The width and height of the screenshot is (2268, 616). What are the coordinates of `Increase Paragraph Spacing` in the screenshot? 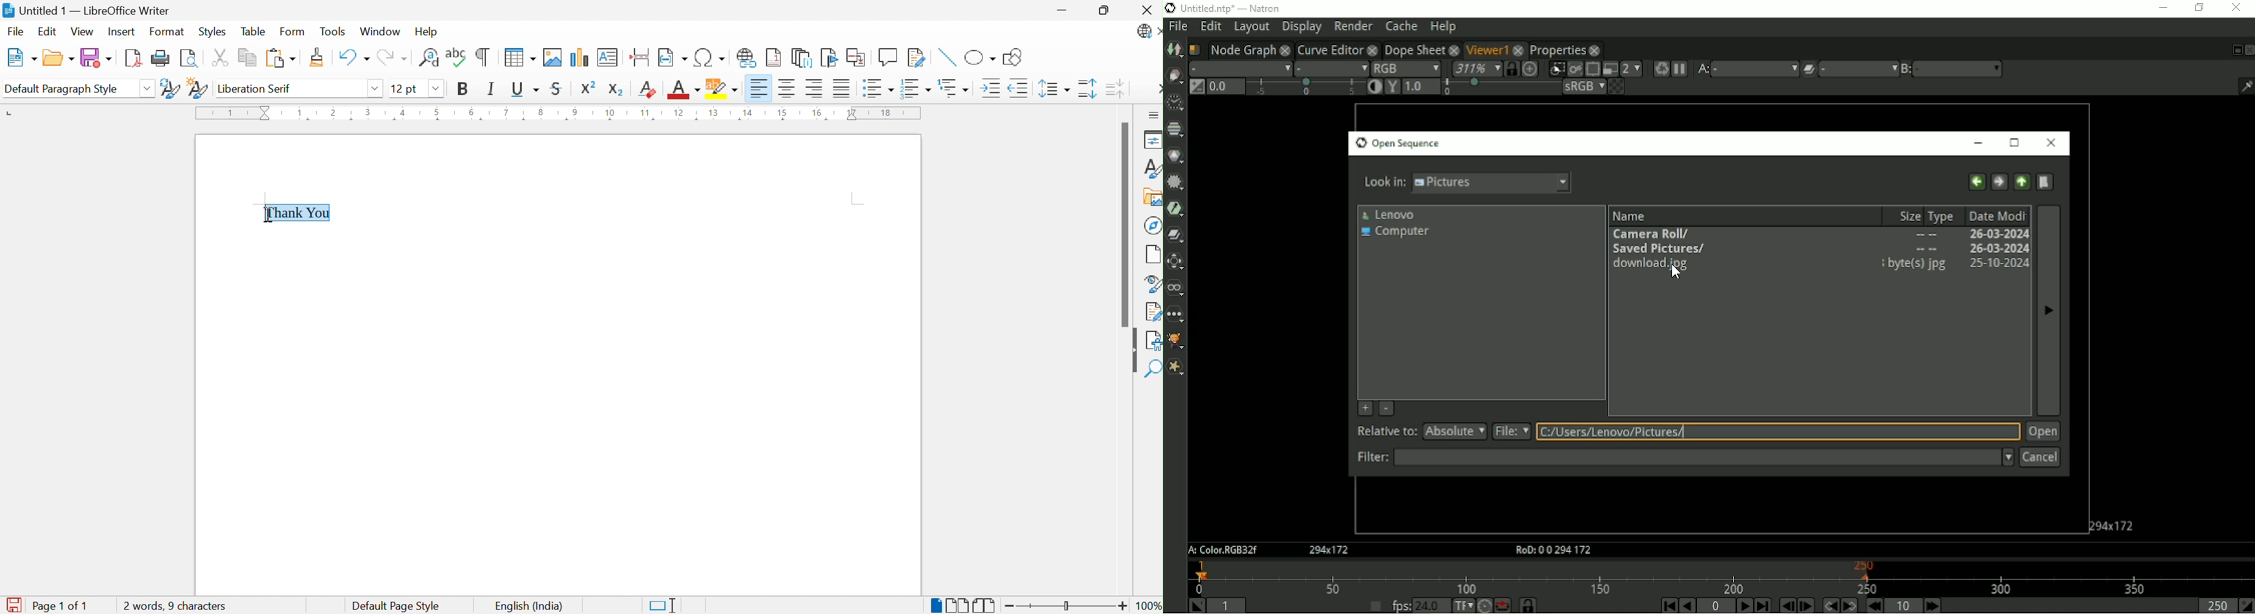 It's located at (1087, 91).